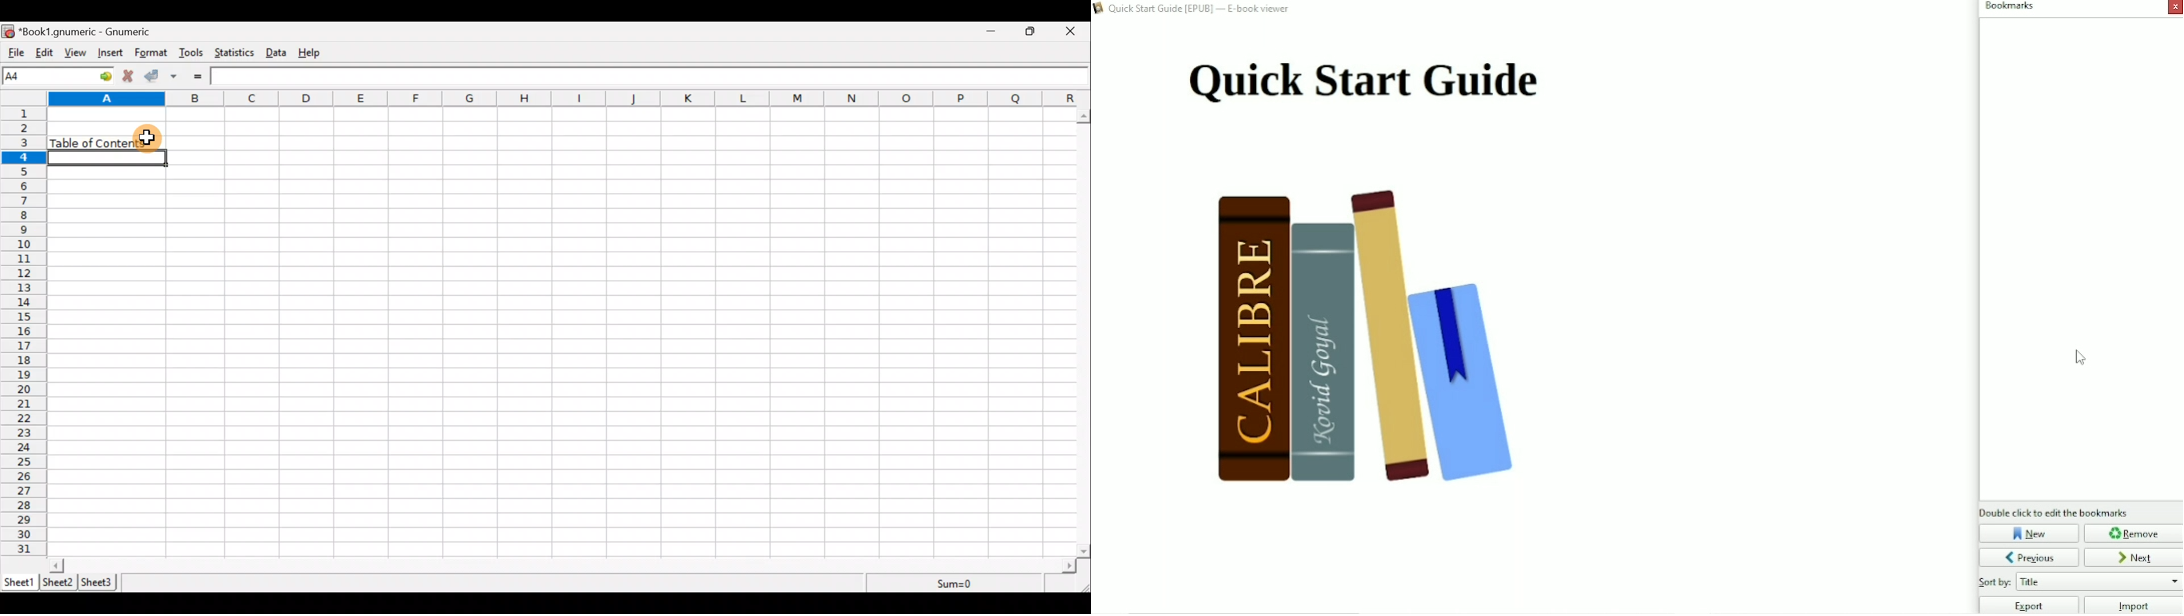  What do you see at coordinates (59, 76) in the screenshot?
I see `Cell name` at bounding box center [59, 76].